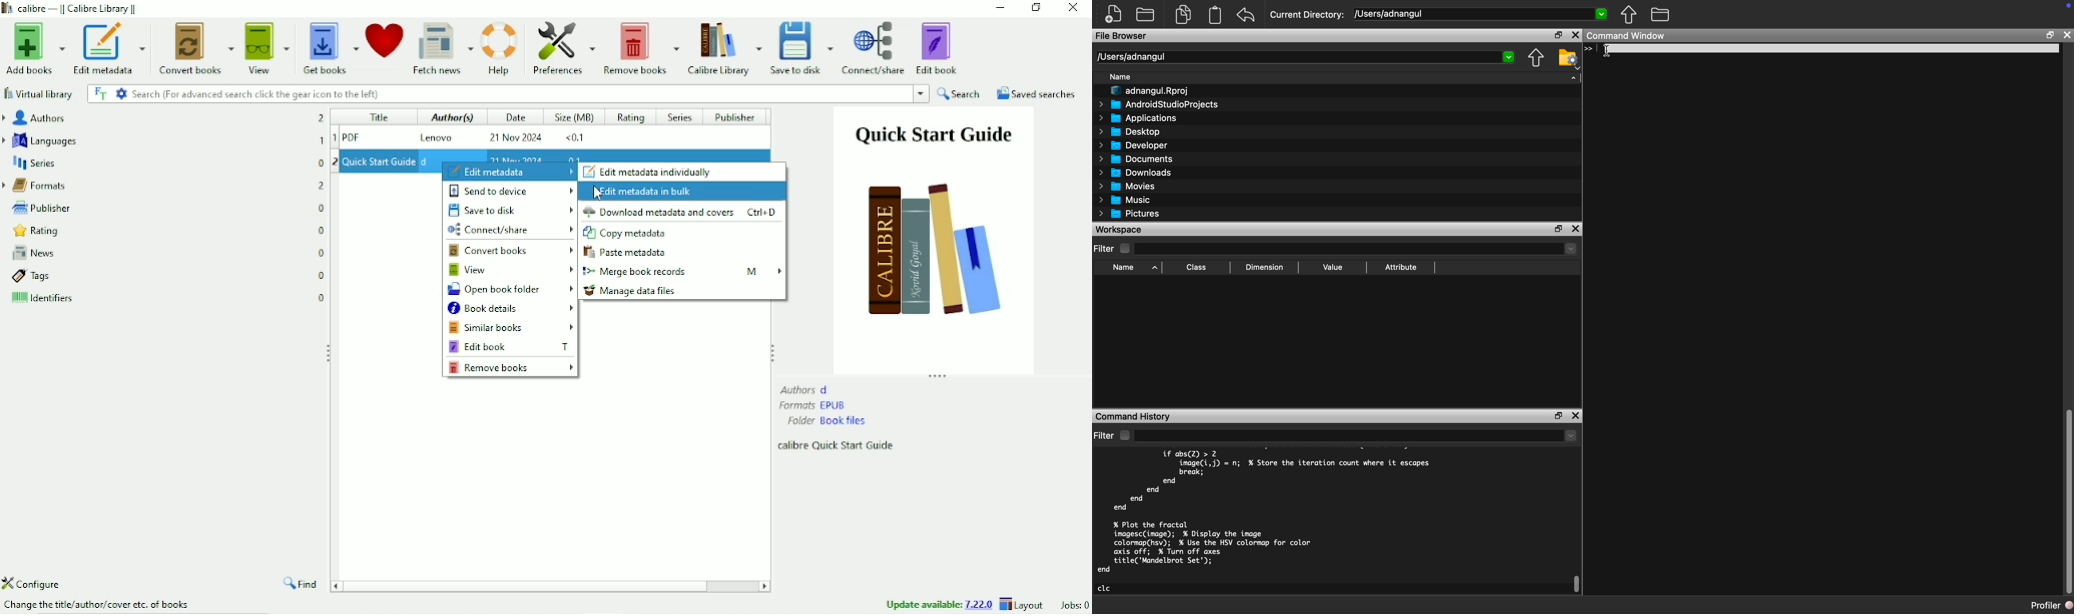 The width and height of the screenshot is (2100, 616). I want to click on Identifiers, so click(167, 301).